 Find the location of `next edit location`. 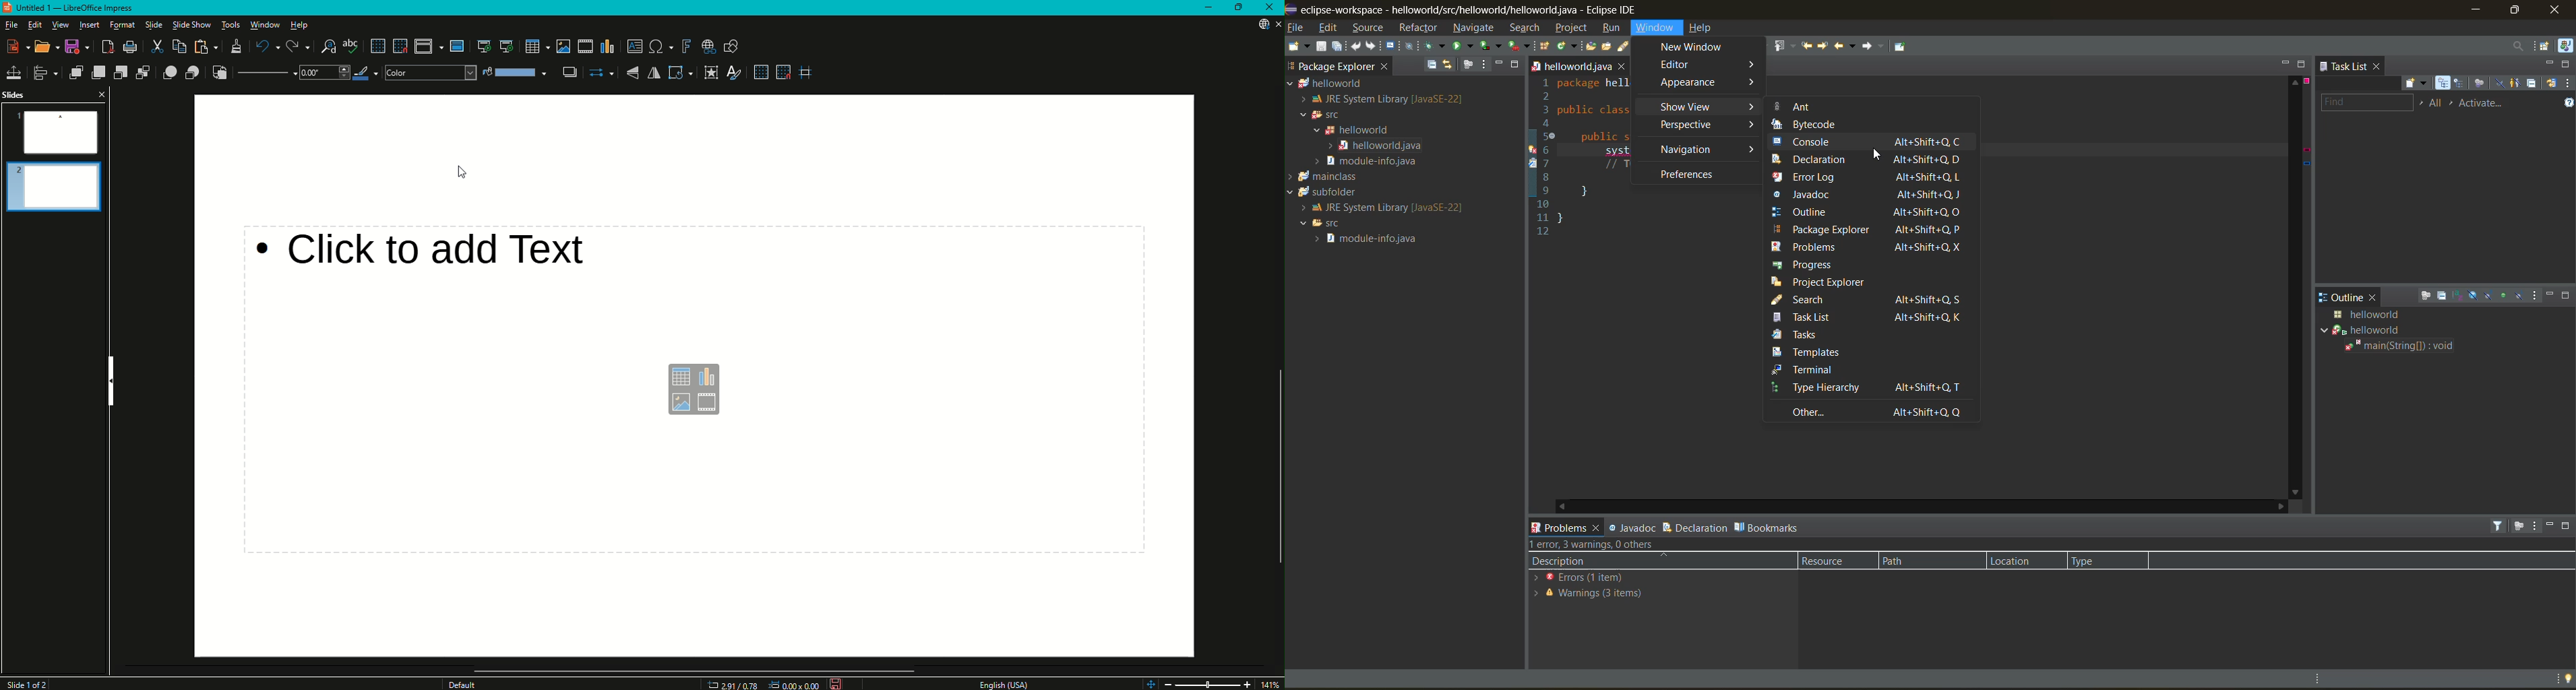

next edit location is located at coordinates (1826, 44).